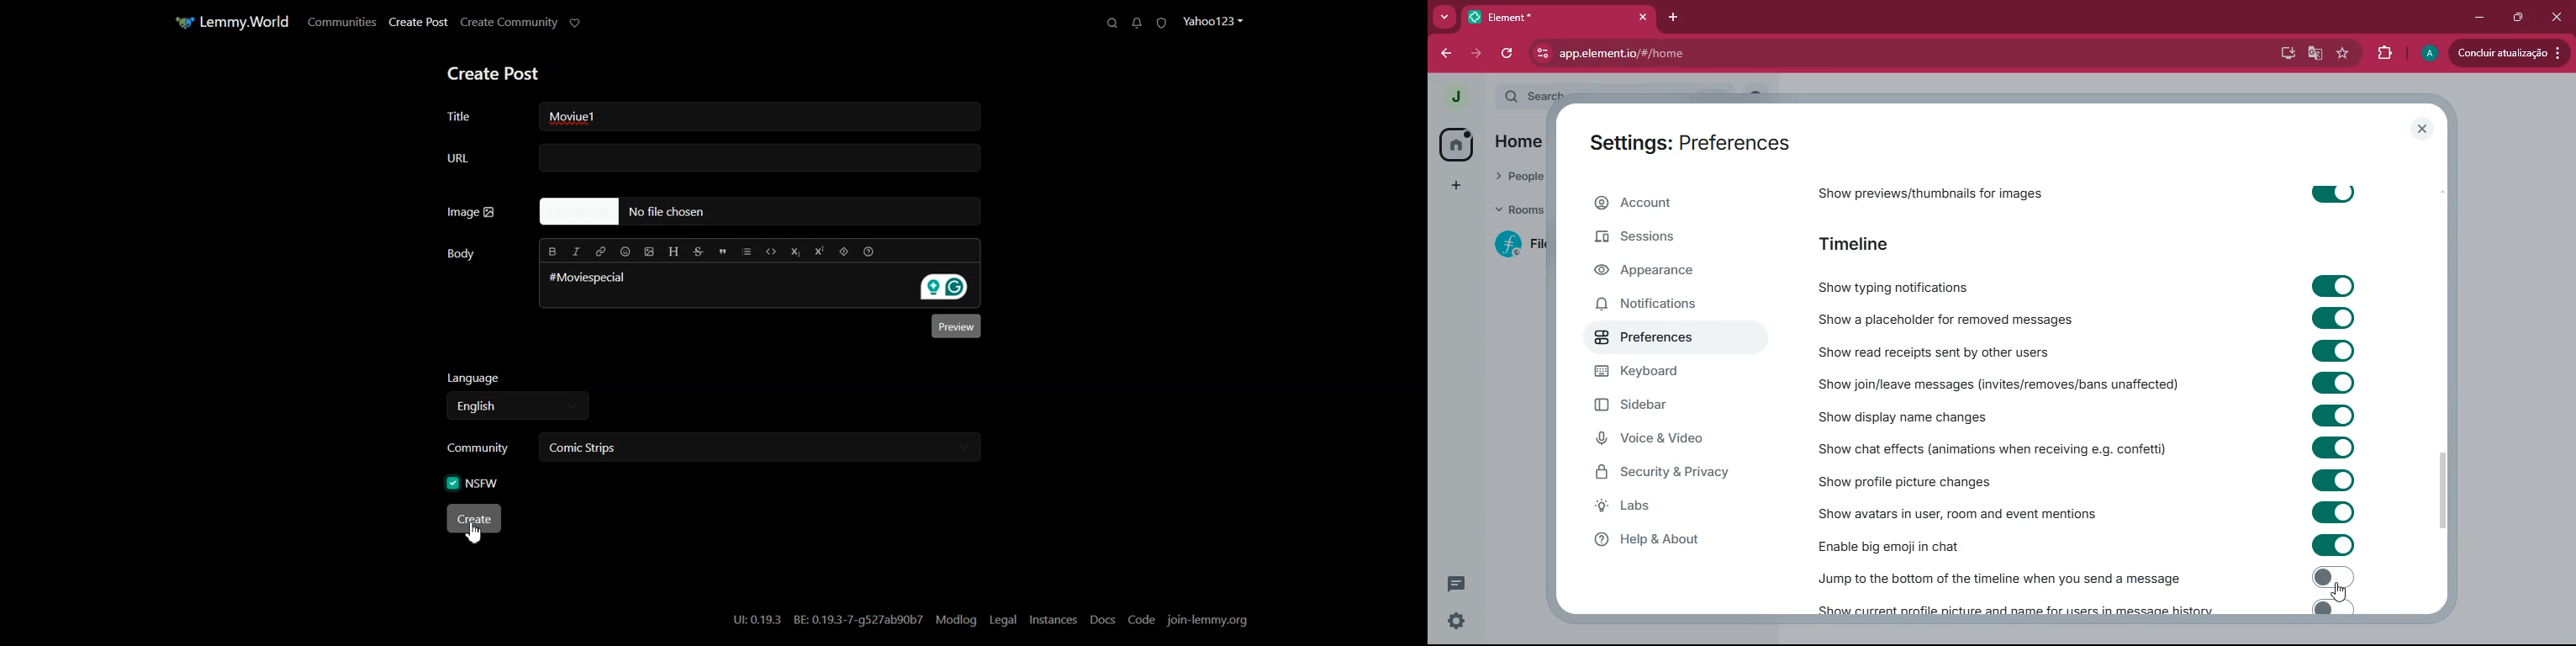  Describe the element at coordinates (2427, 51) in the screenshot. I see `A` at that location.